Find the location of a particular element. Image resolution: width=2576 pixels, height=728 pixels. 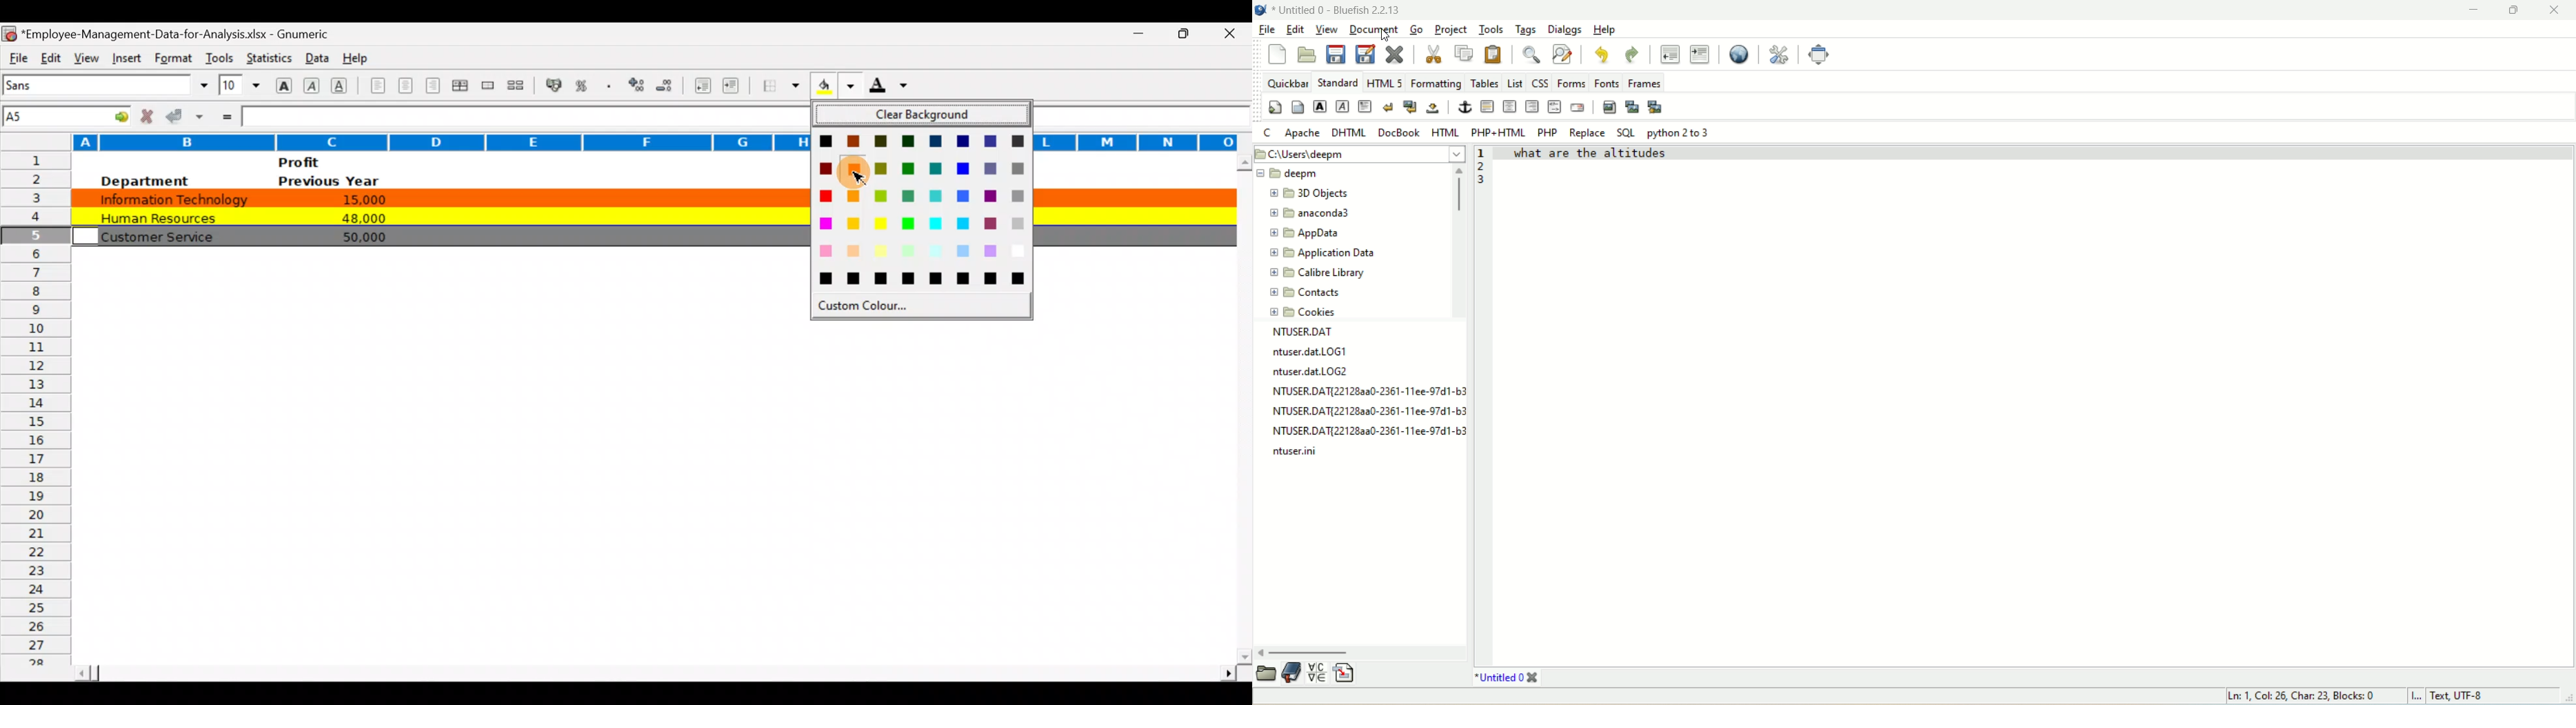

Previous year is located at coordinates (329, 181).